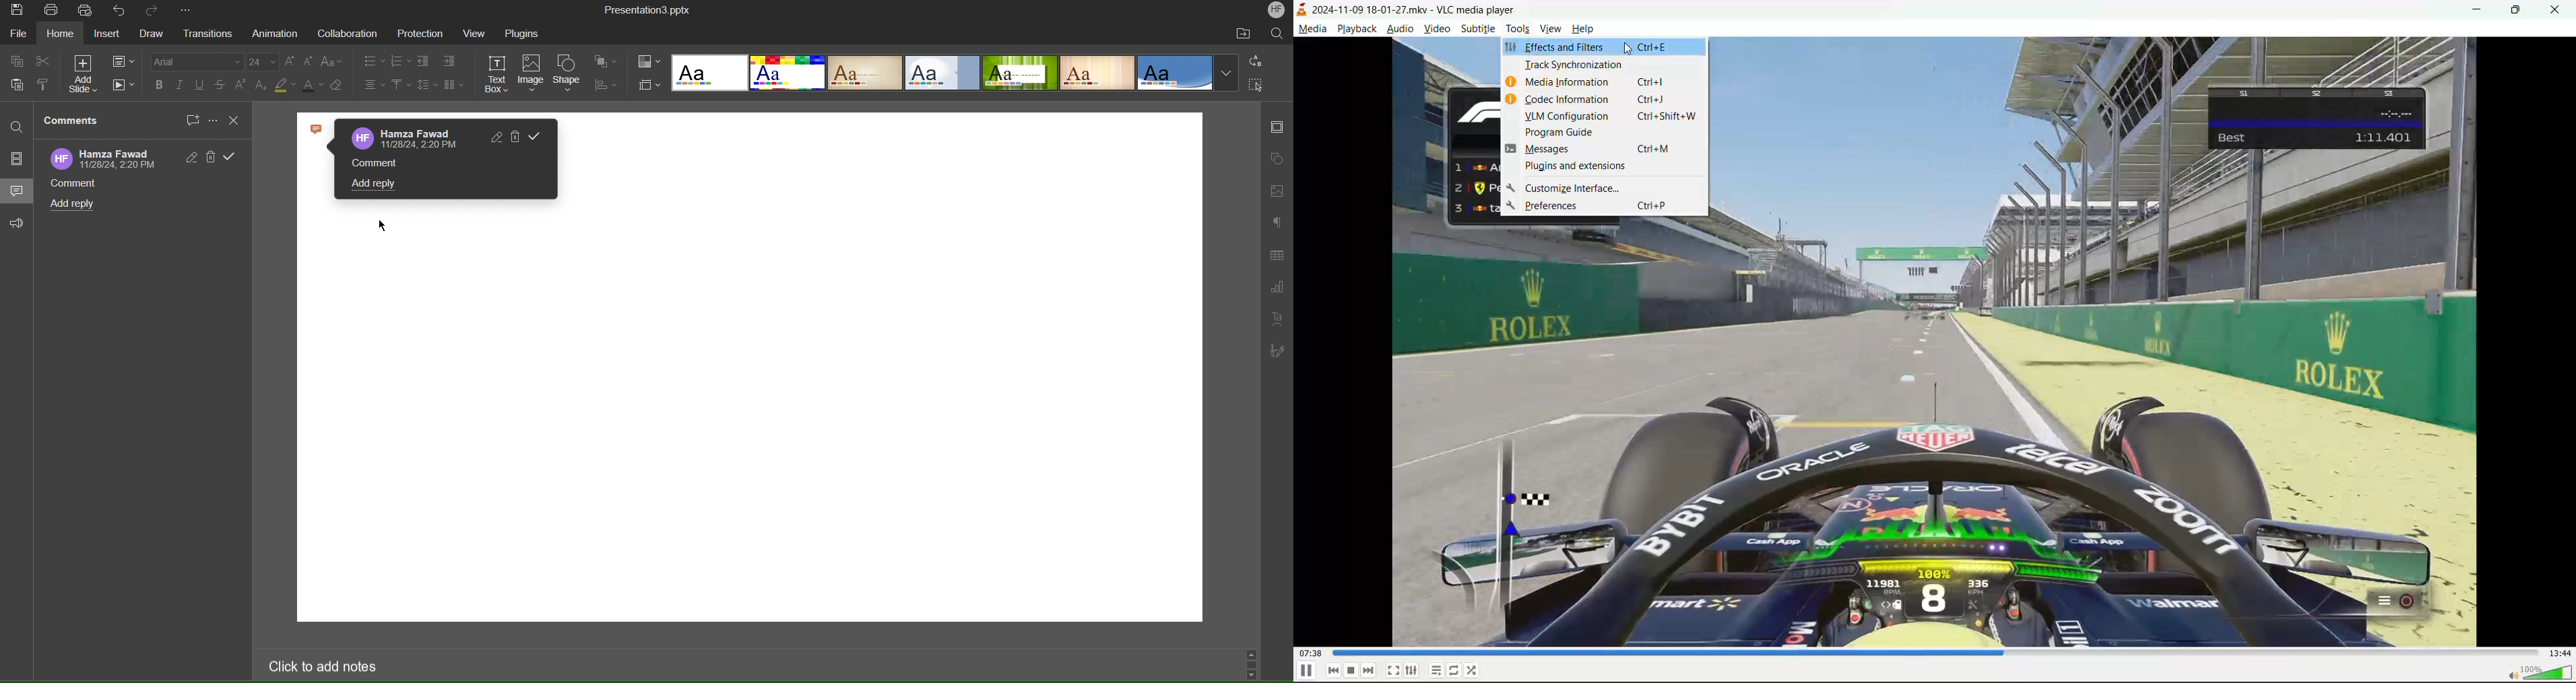  Describe the element at coordinates (347, 34) in the screenshot. I see `Collaboration` at that location.